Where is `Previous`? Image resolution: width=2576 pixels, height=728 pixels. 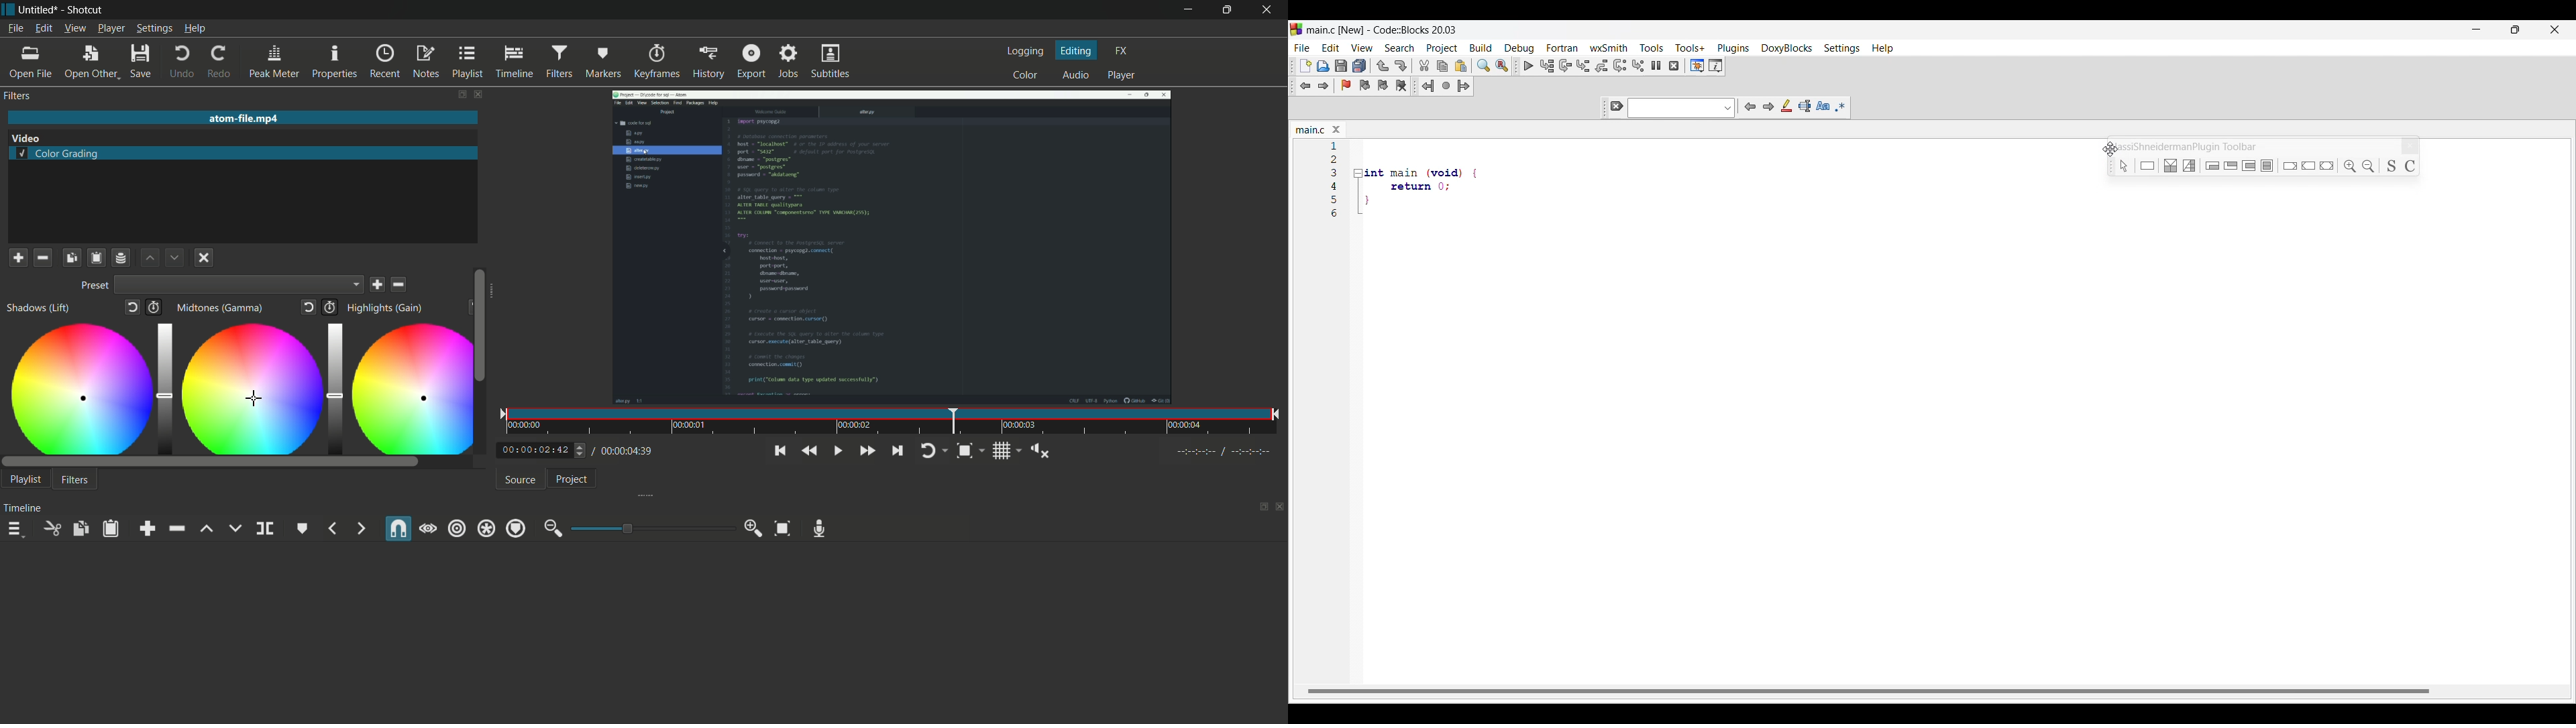
Previous is located at coordinates (1751, 107).